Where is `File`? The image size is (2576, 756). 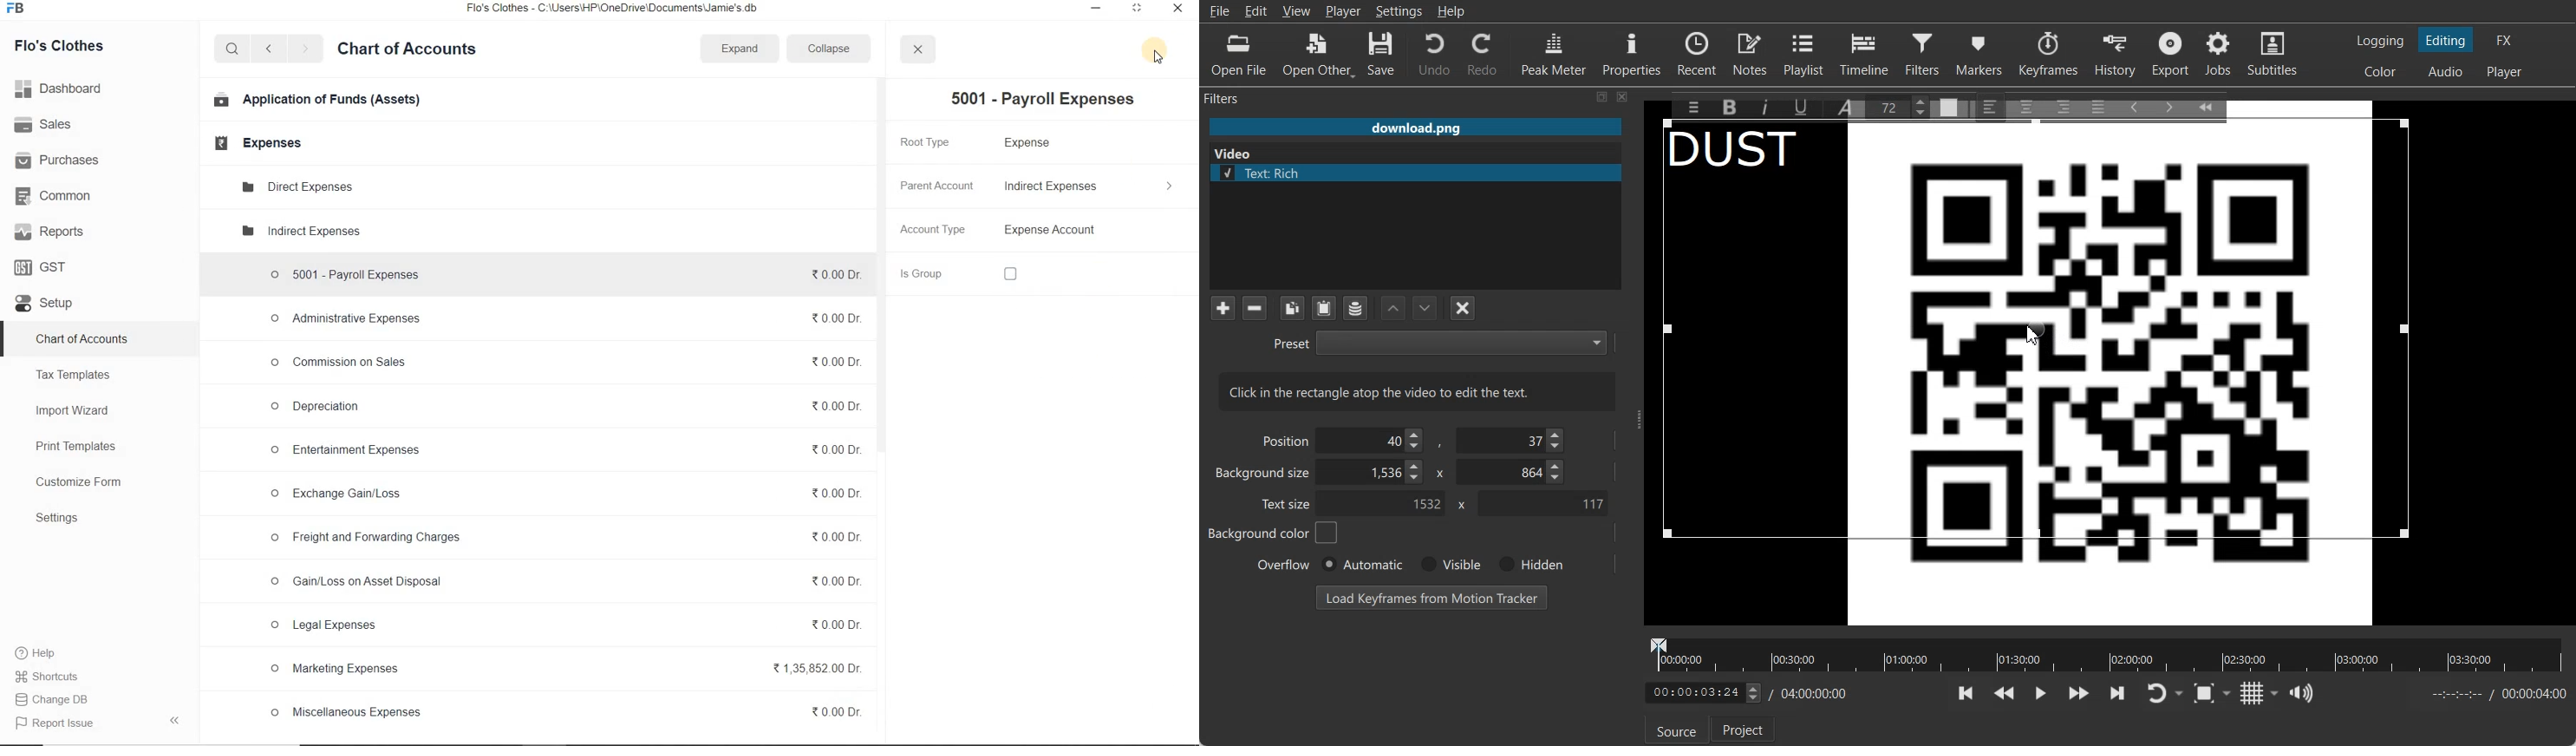
File is located at coordinates (1219, 11).